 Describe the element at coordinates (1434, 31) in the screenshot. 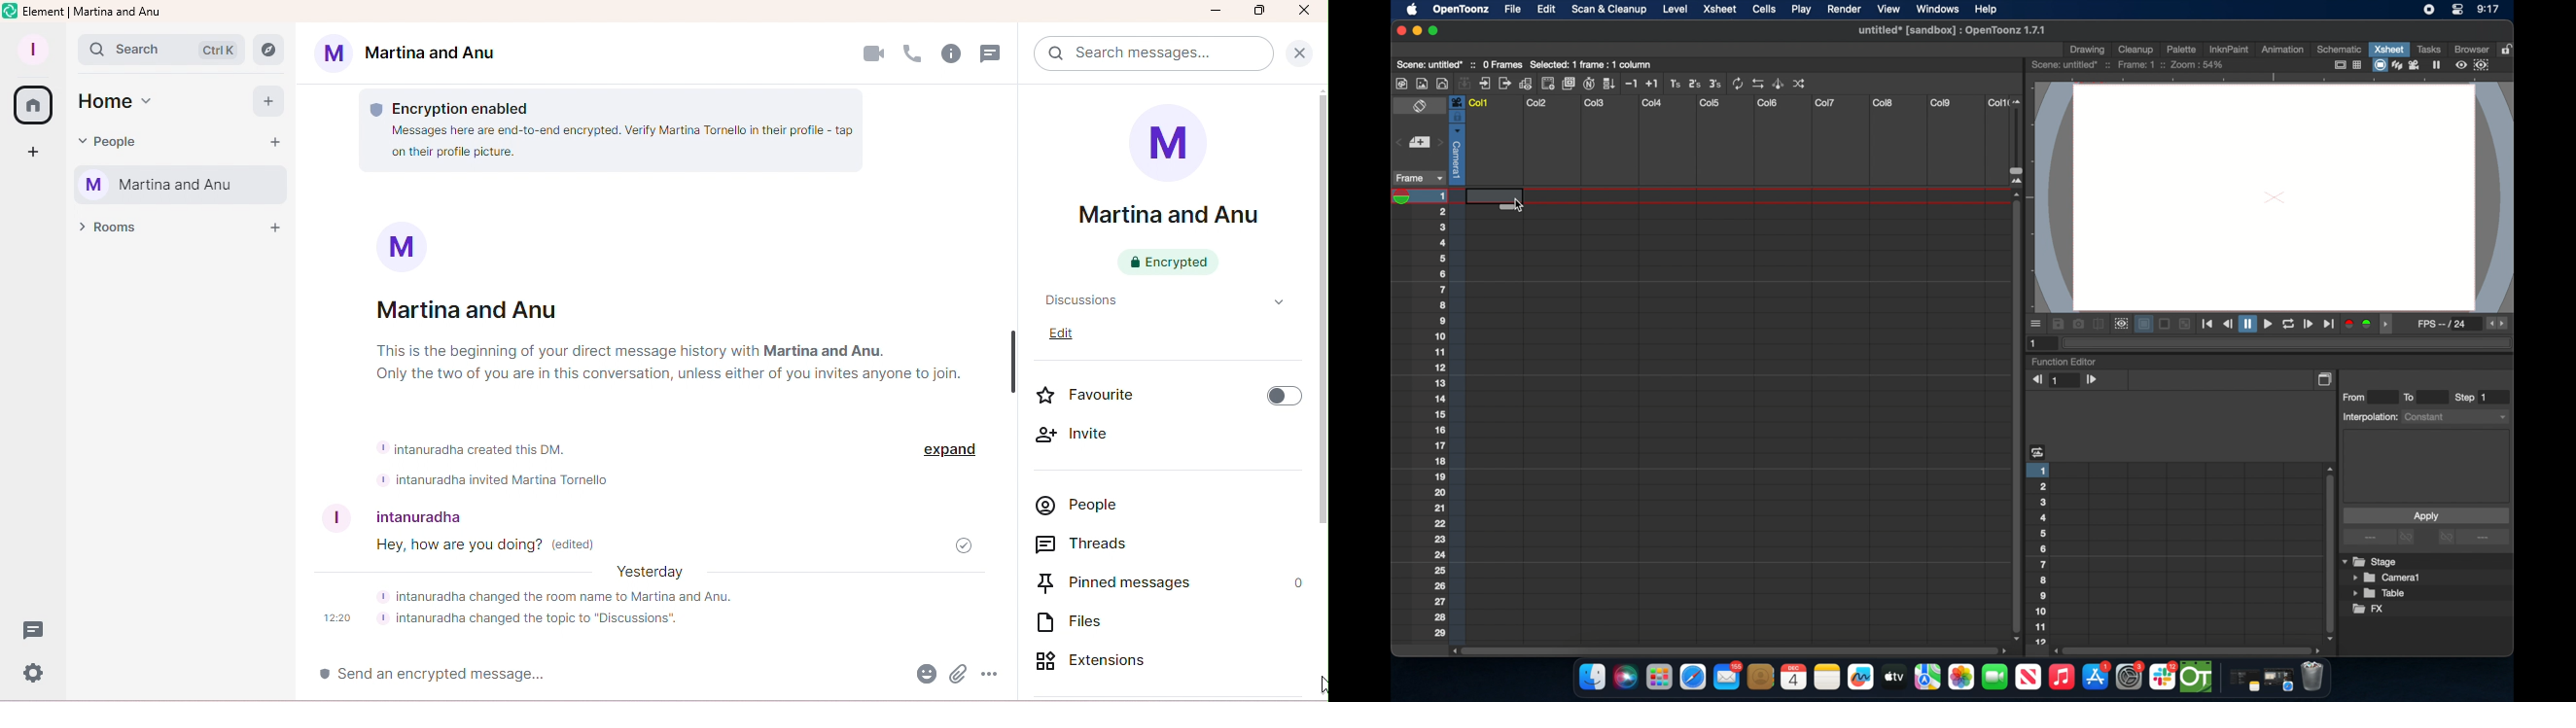

I see `maximize` at that location.